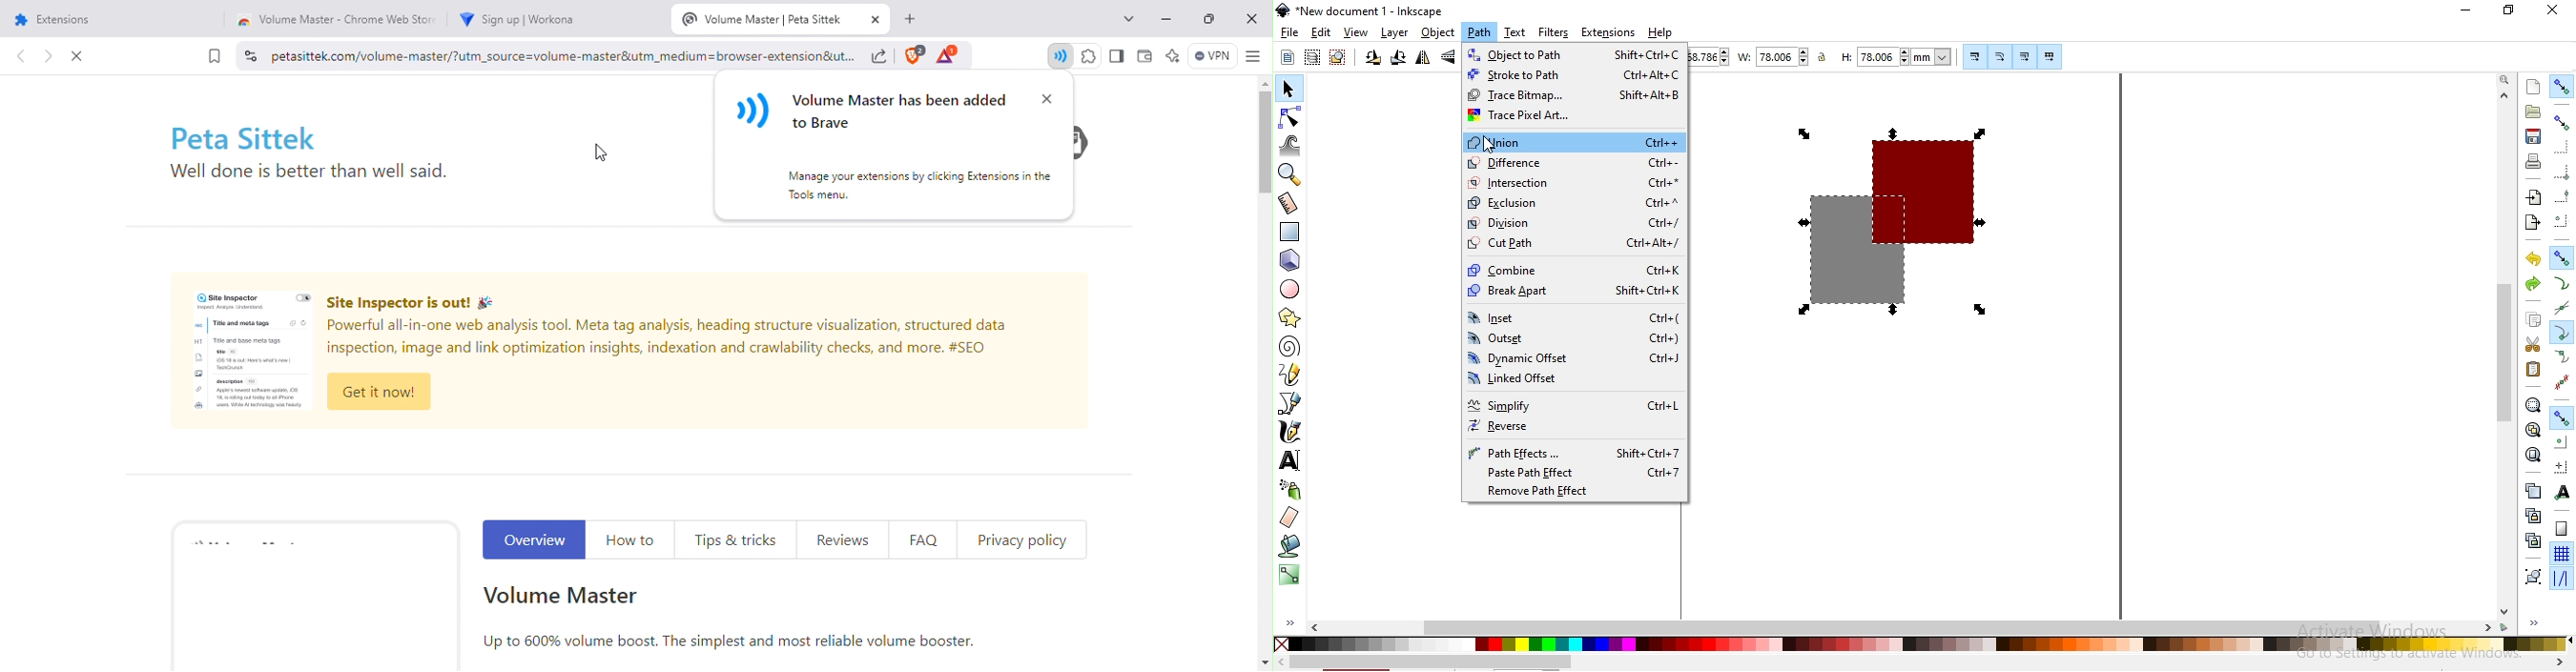 The image size is (2576, 672). I want to click on maximize , so click(1214, 18).